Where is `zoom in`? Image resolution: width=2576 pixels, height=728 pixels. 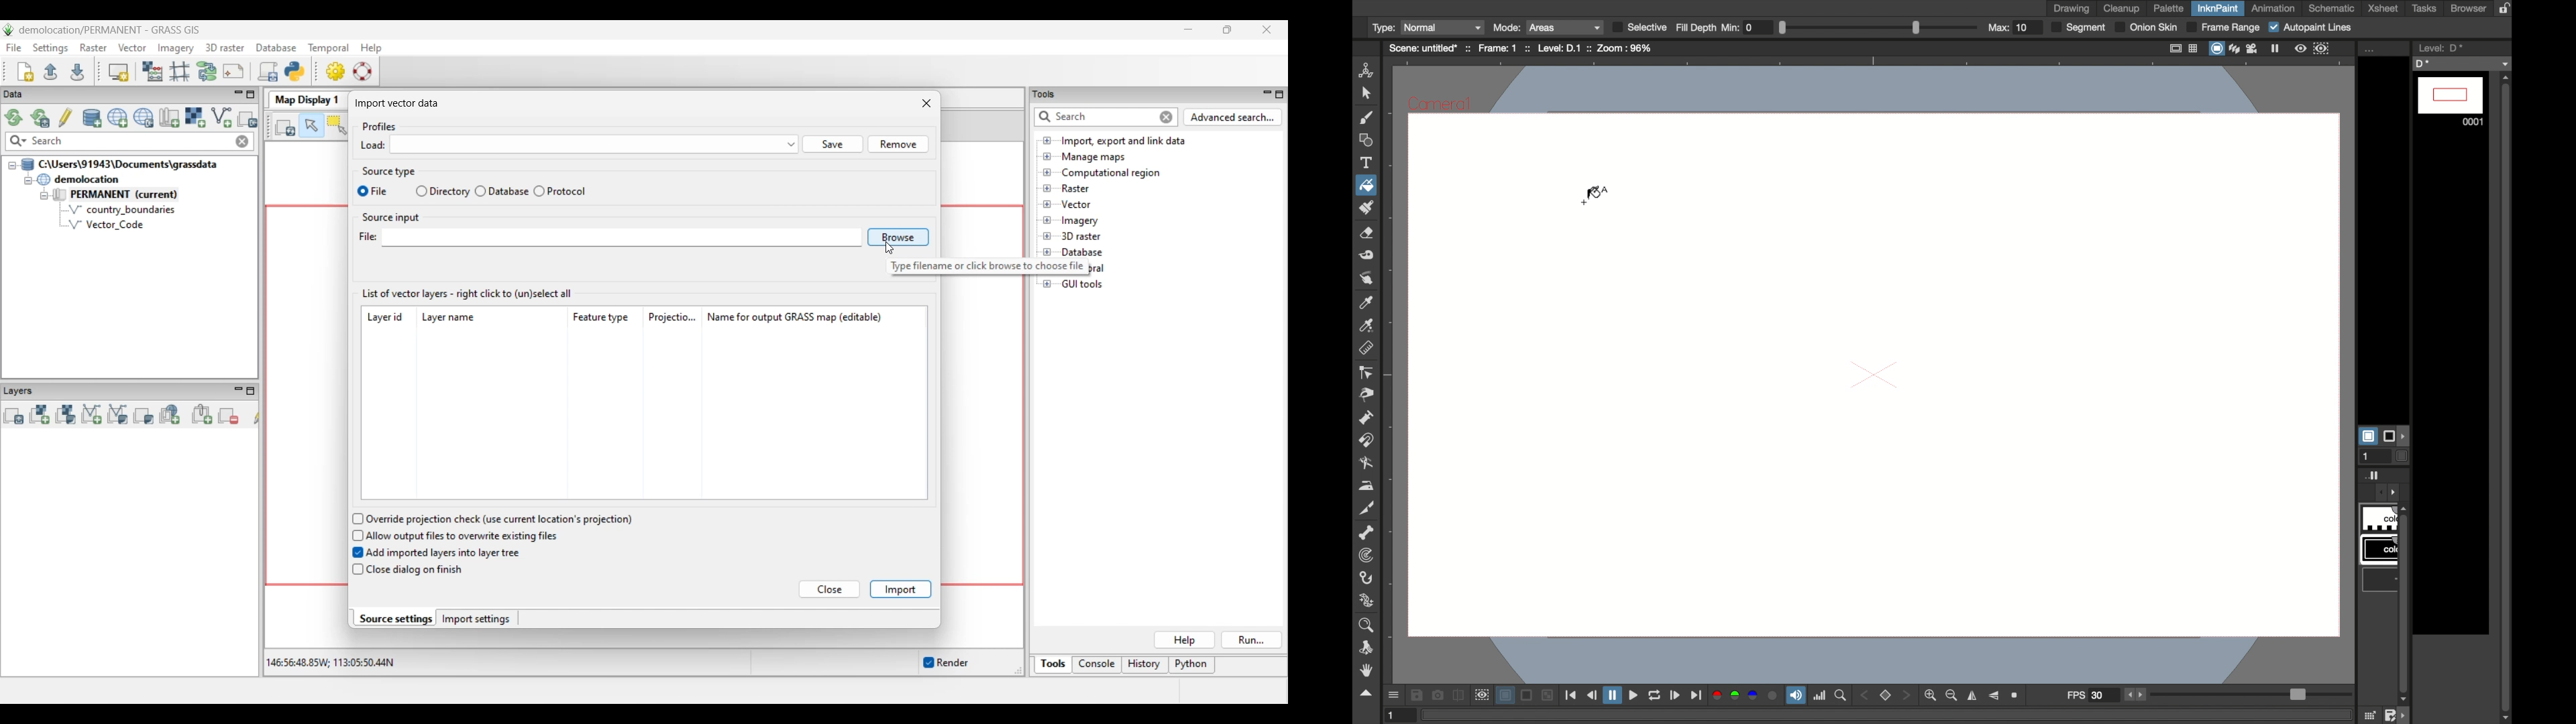 zoom in is located at coordinates (1931, 695).